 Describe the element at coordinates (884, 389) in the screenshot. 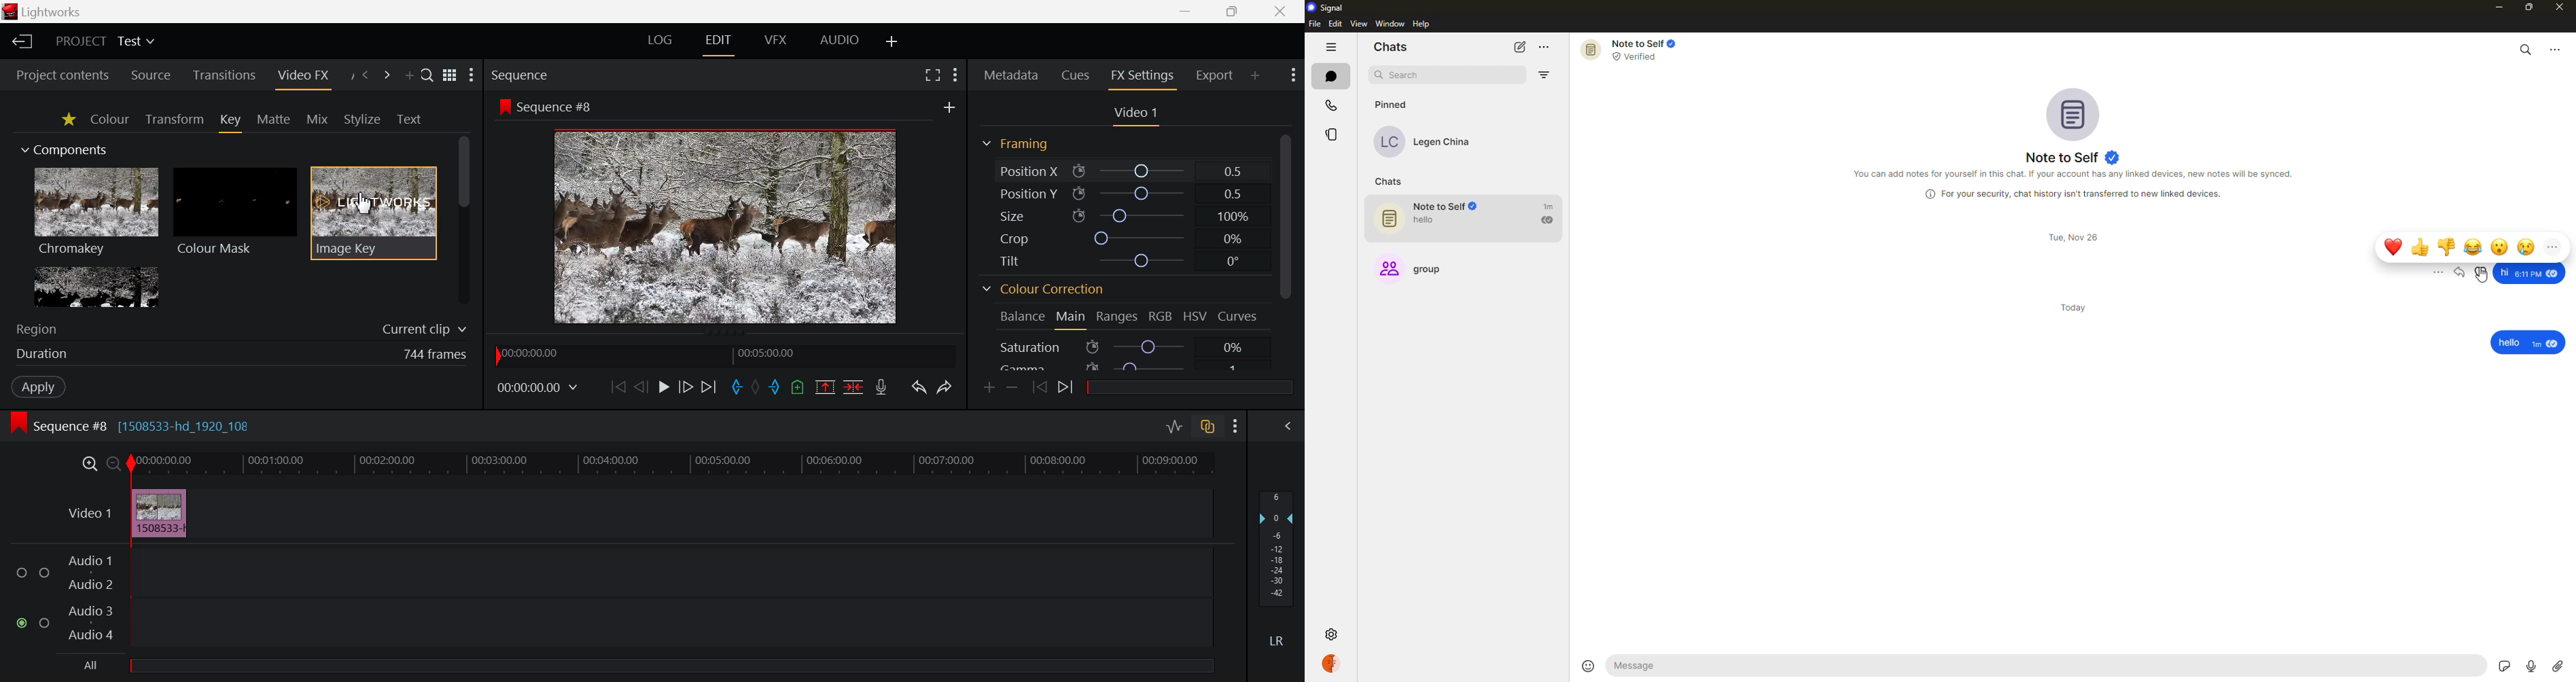

I see `Record Voiceover` at that location.